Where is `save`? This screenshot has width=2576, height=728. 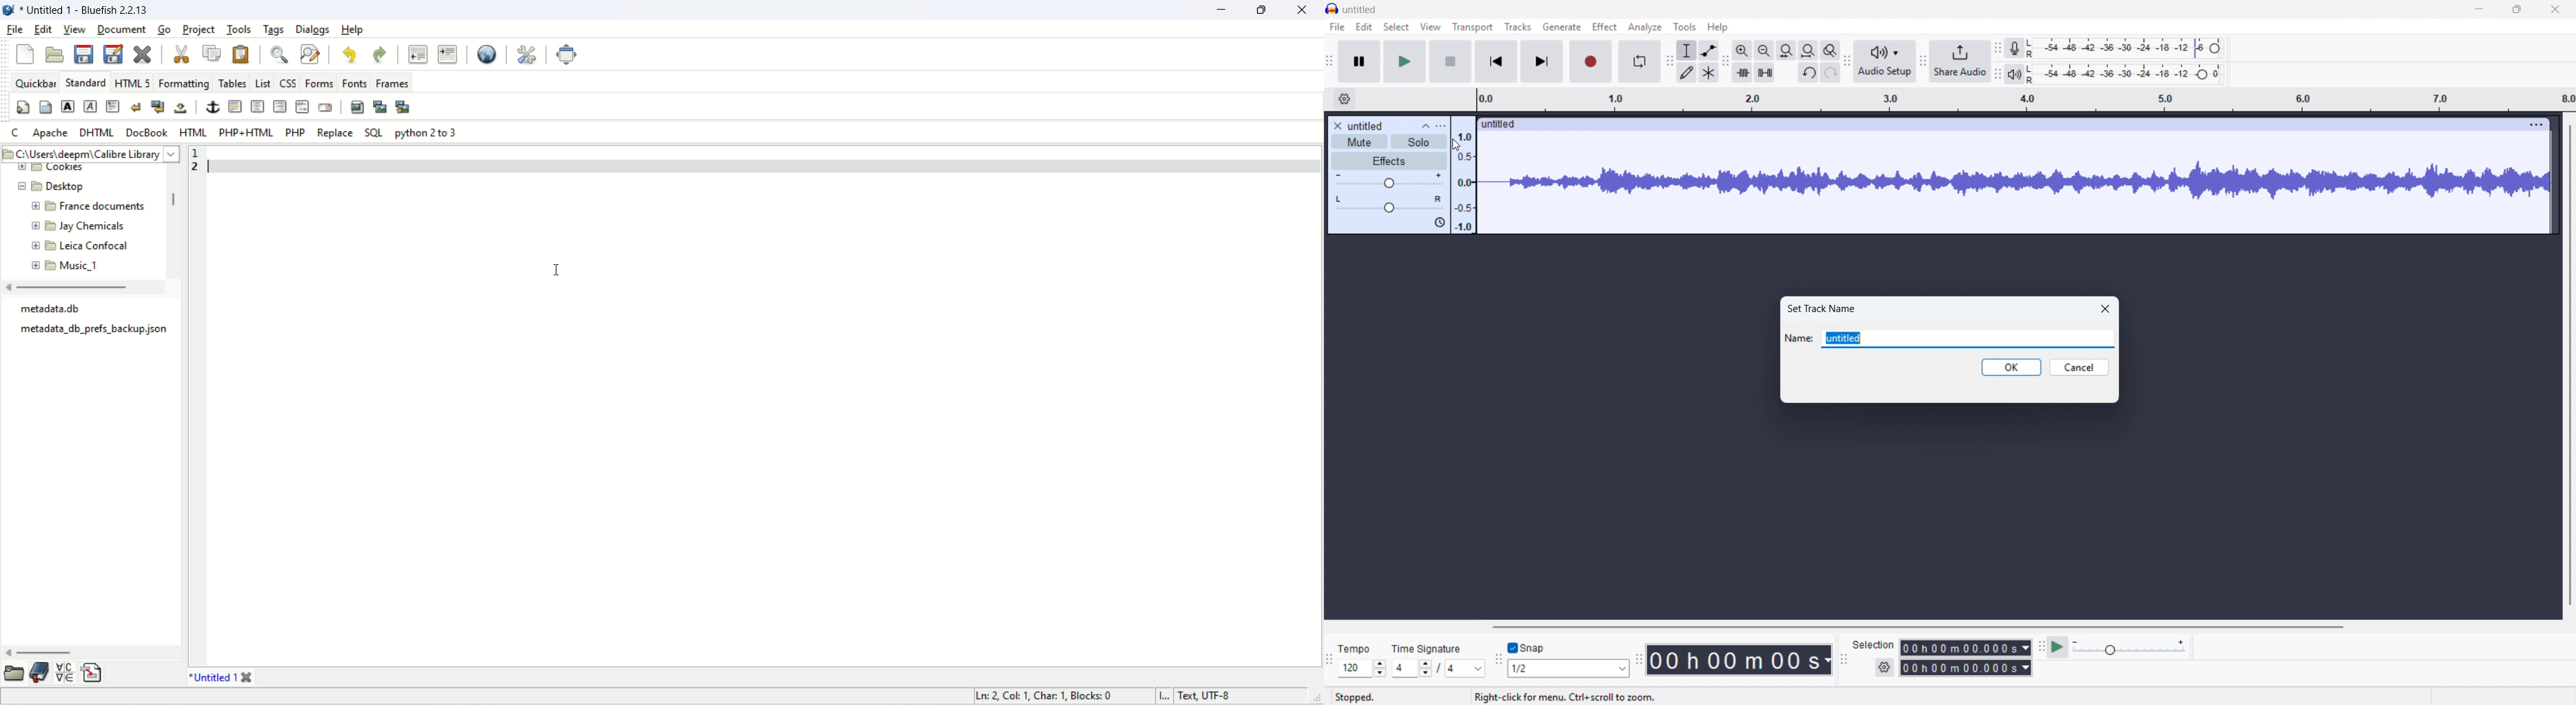 save is located at coordinates (83, 54).